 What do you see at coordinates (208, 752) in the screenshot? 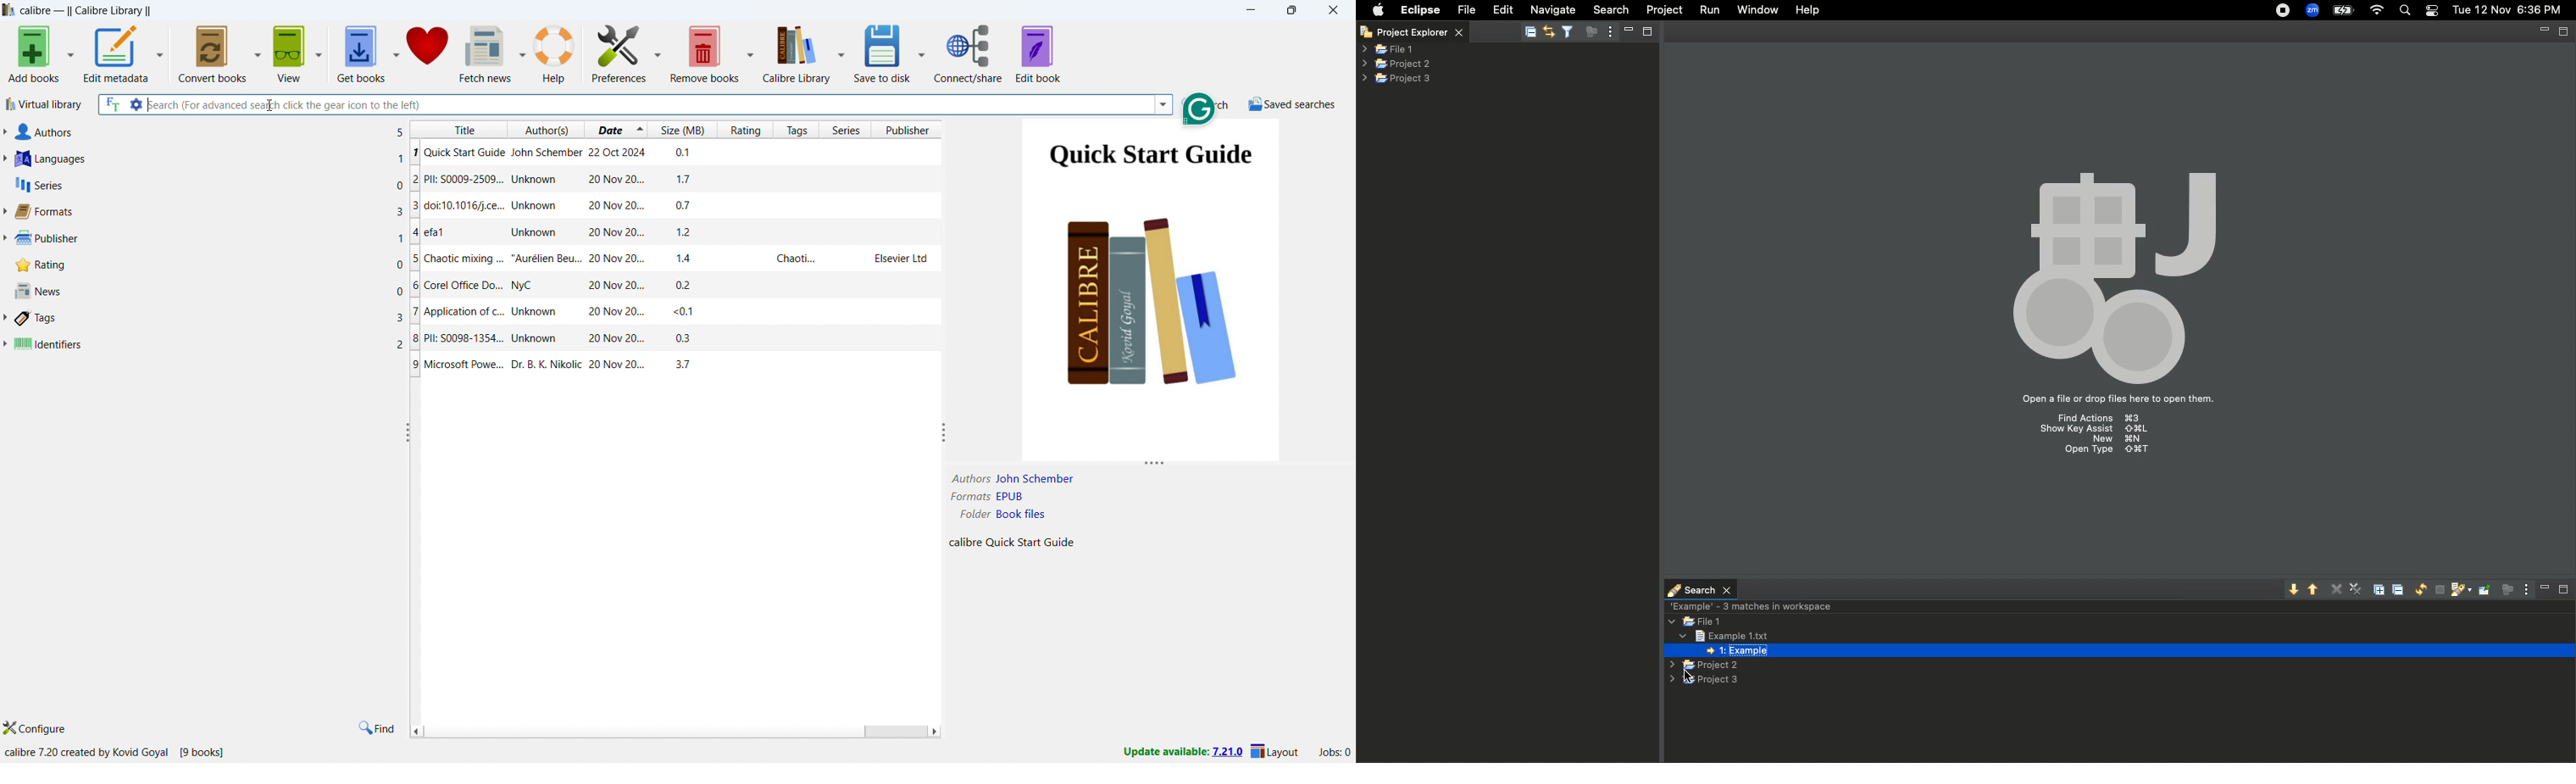
I see `[9 books]` at bounding box center [208, 752].